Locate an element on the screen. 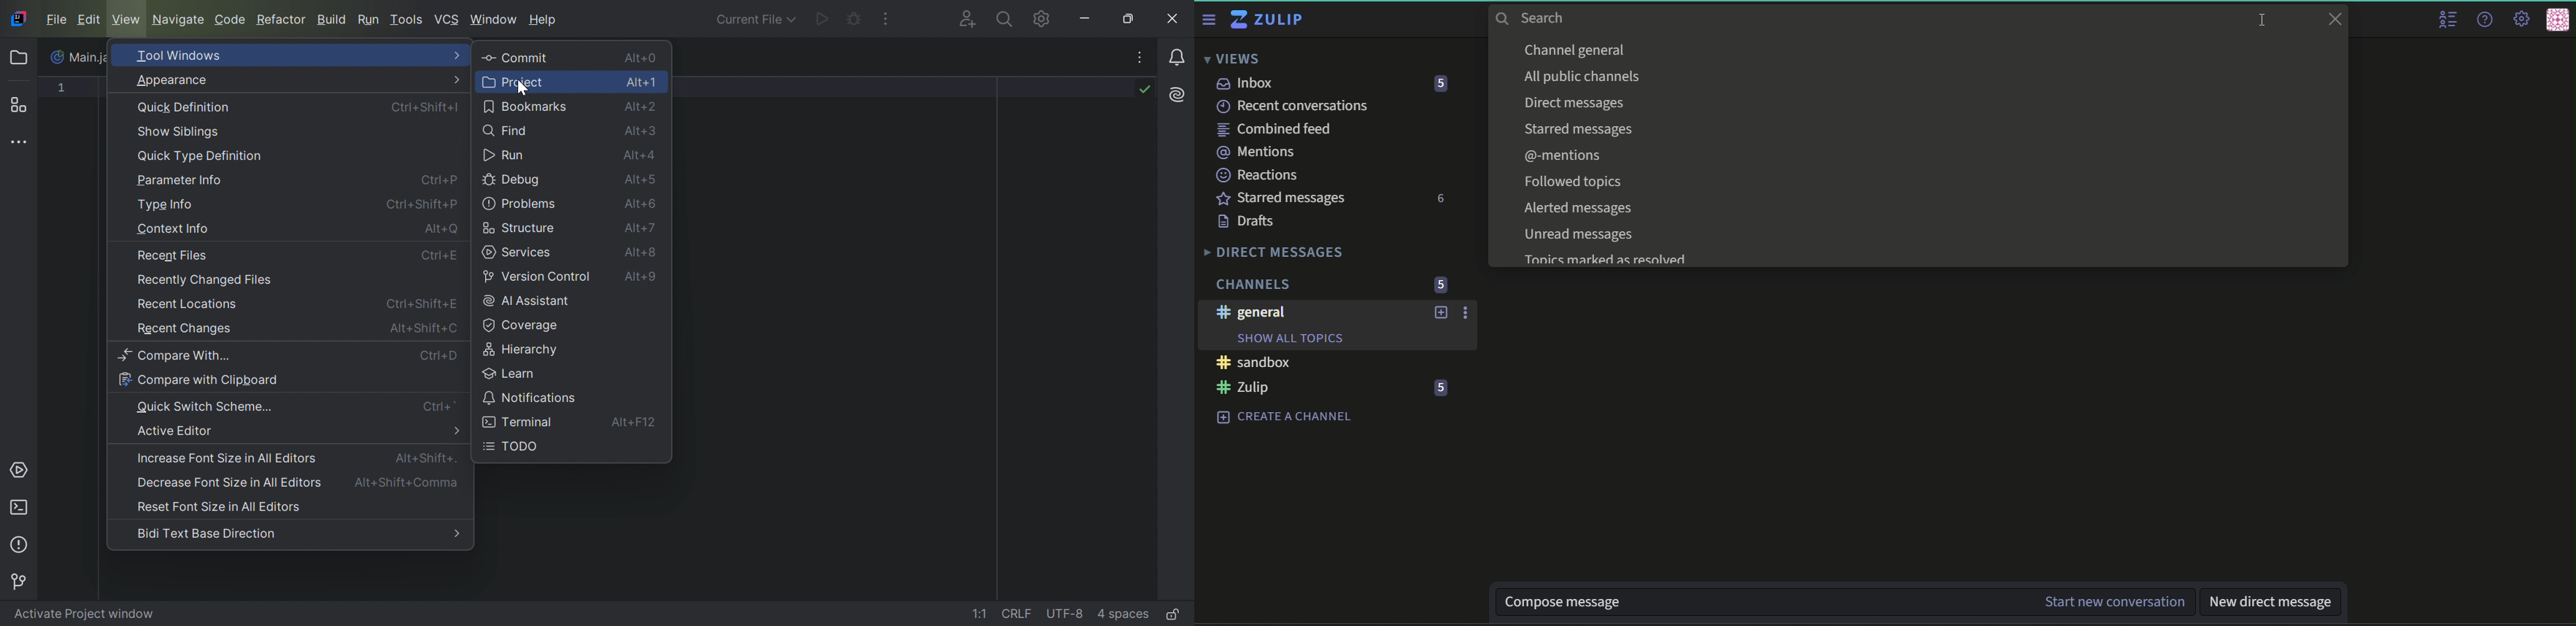 The width and height of the screenshot is (2576, 644). create a channel is located at coordinates (1282, 417).